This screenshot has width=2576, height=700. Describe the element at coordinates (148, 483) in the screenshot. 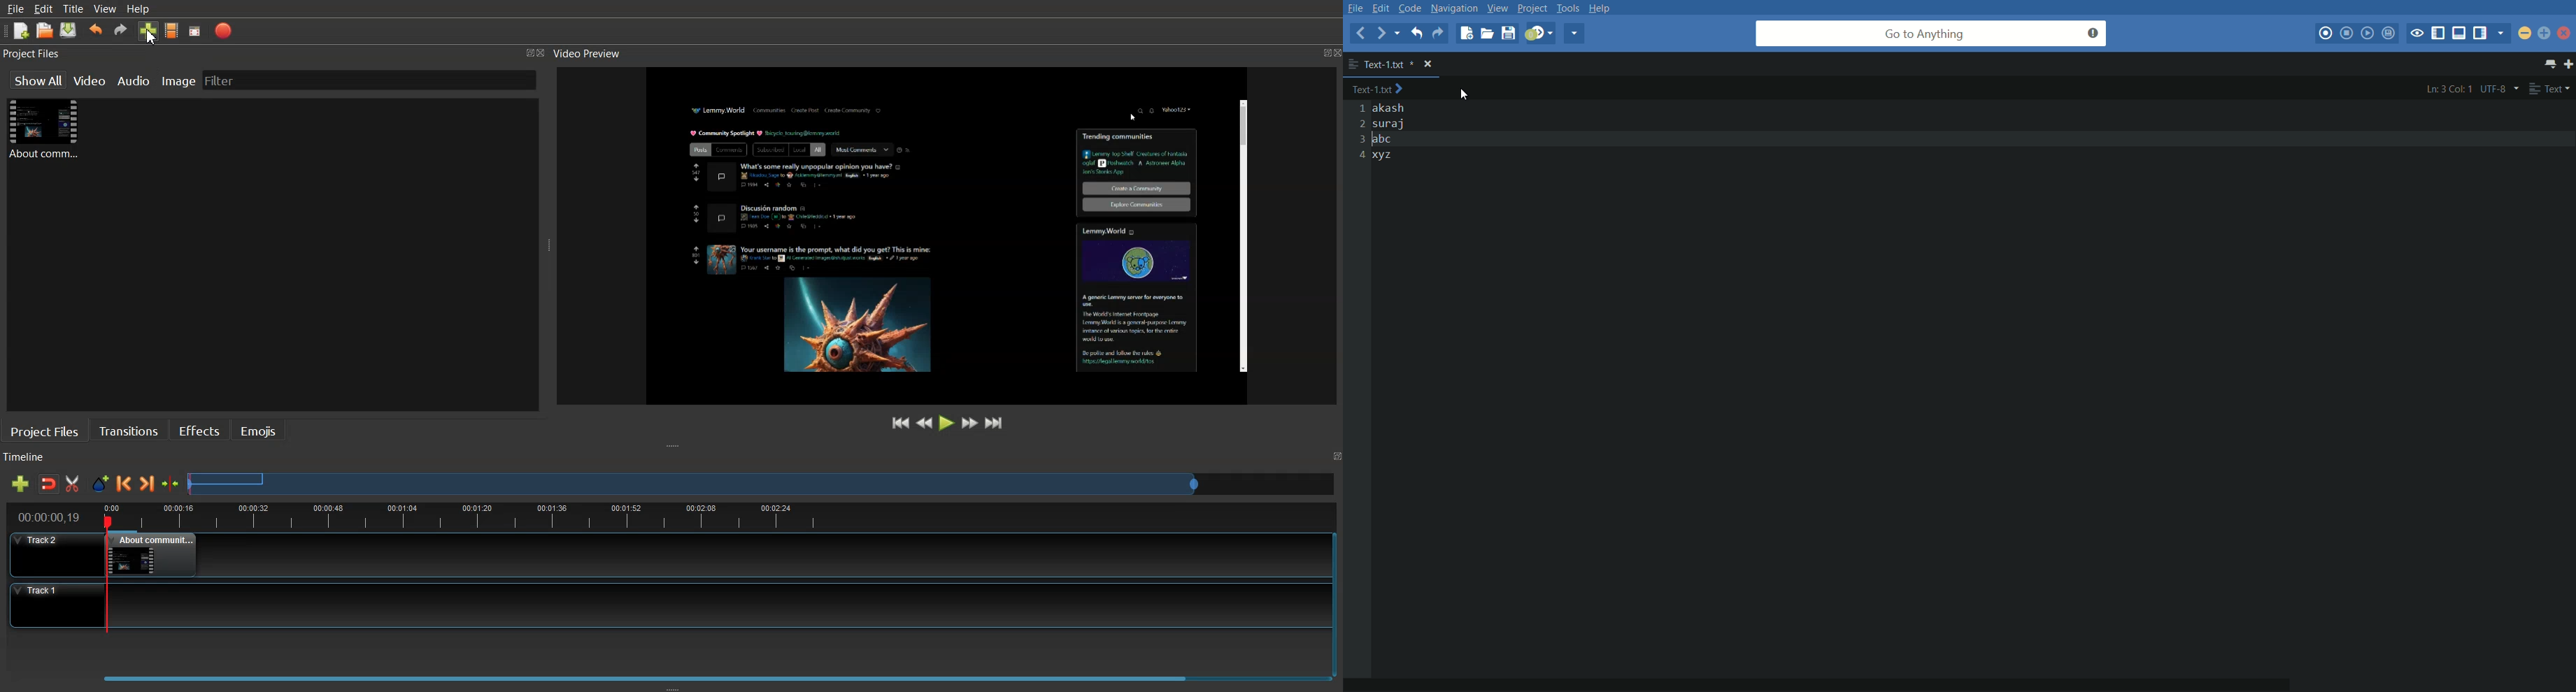

I see `Next Marker` at that location.